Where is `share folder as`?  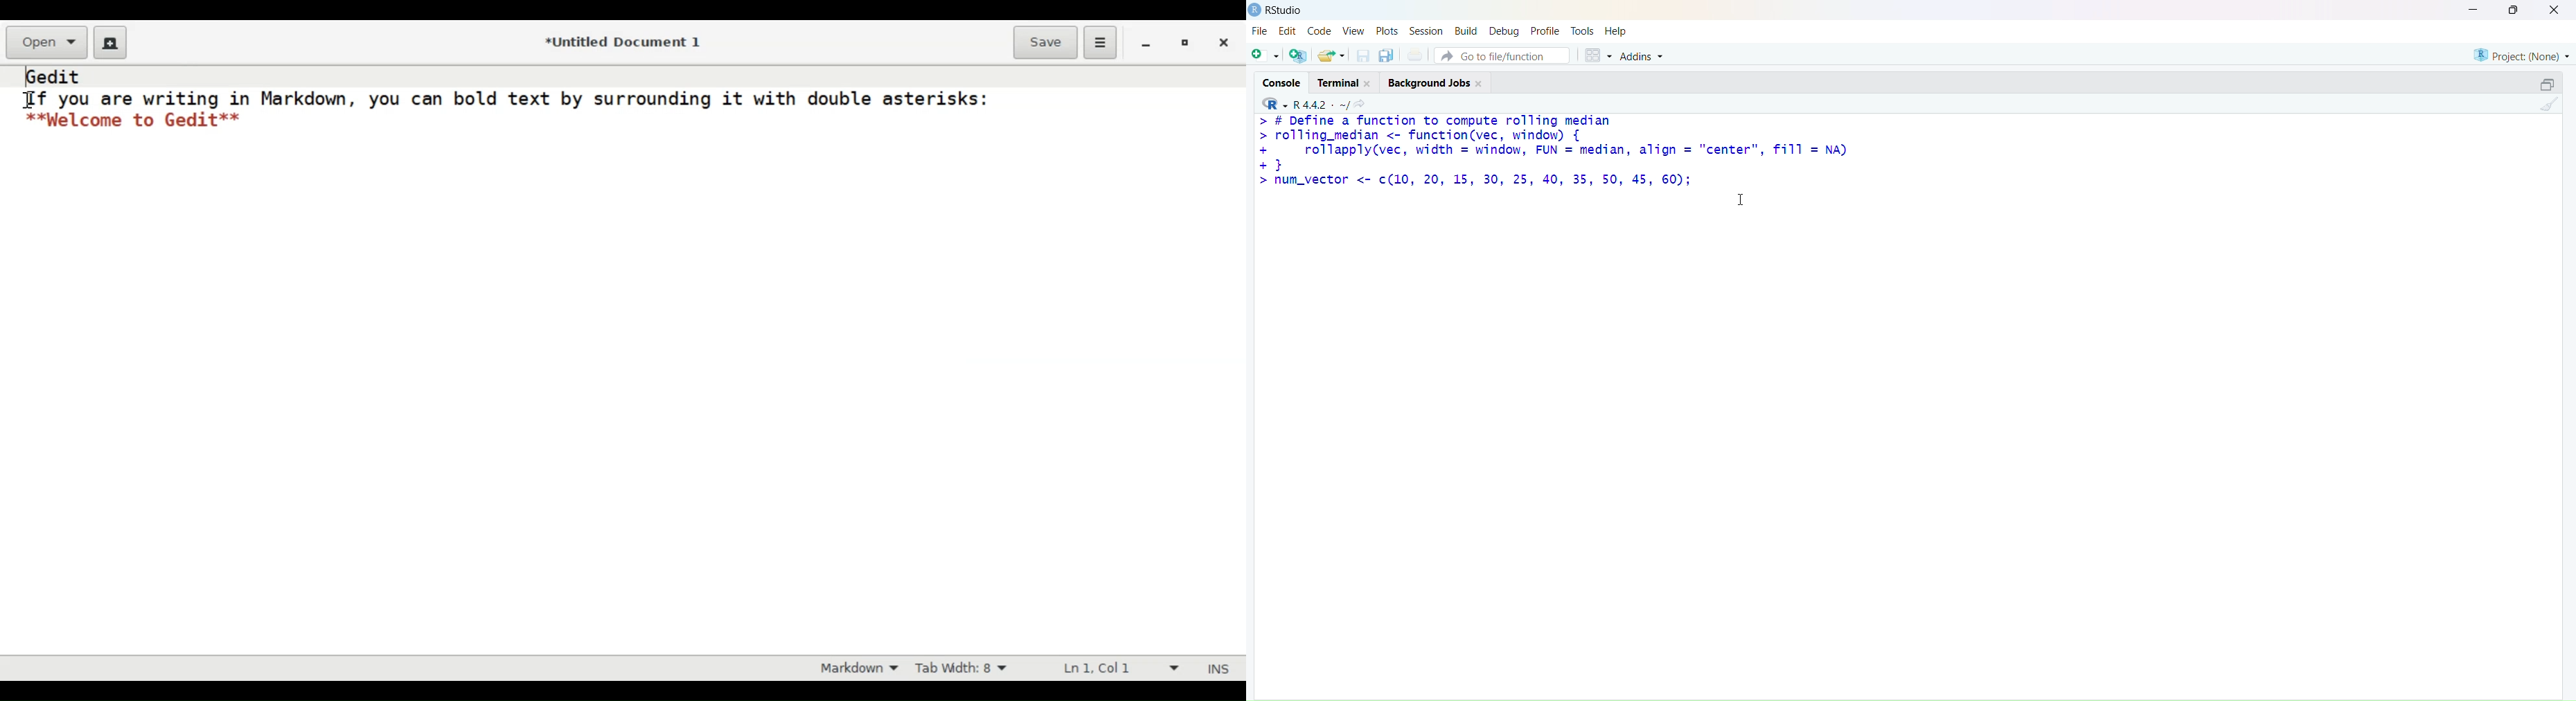
share folder as is located at coordinates (1331, 55).